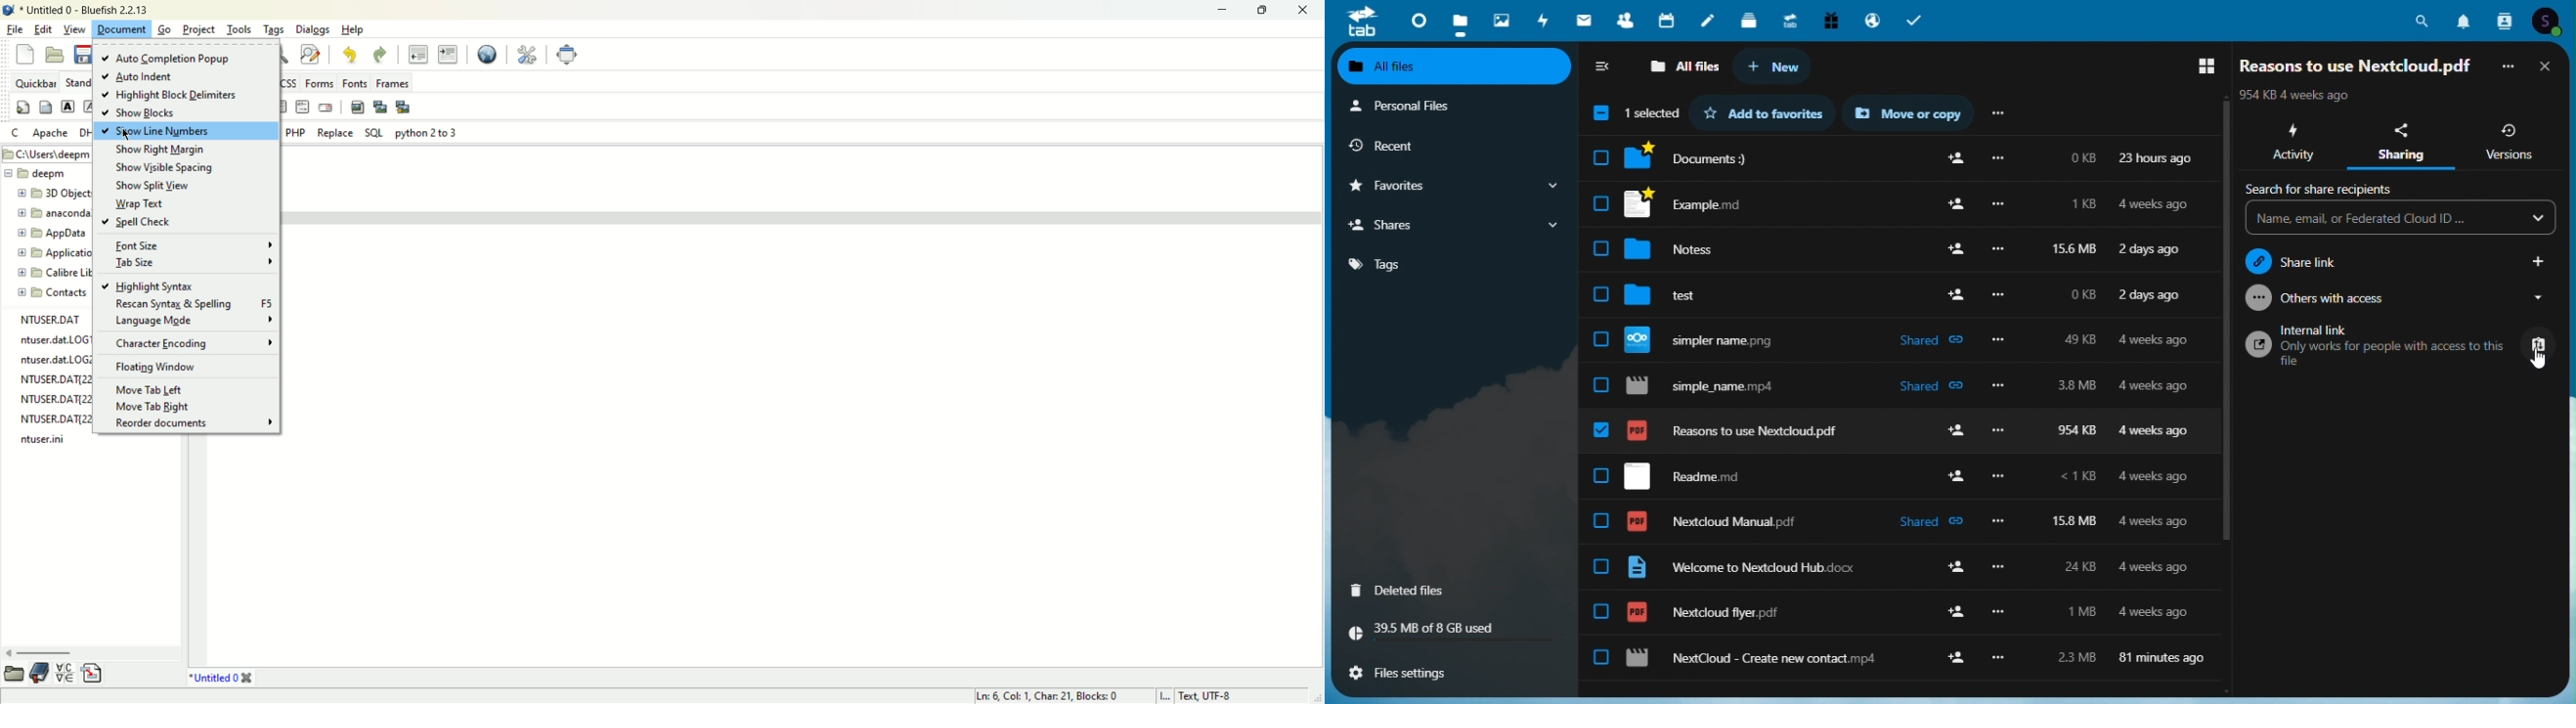 This screenshot has height=728, width=2576. Describe the element at coordinates (1762, 112) in the screenshot. I see `favorites` at that location.